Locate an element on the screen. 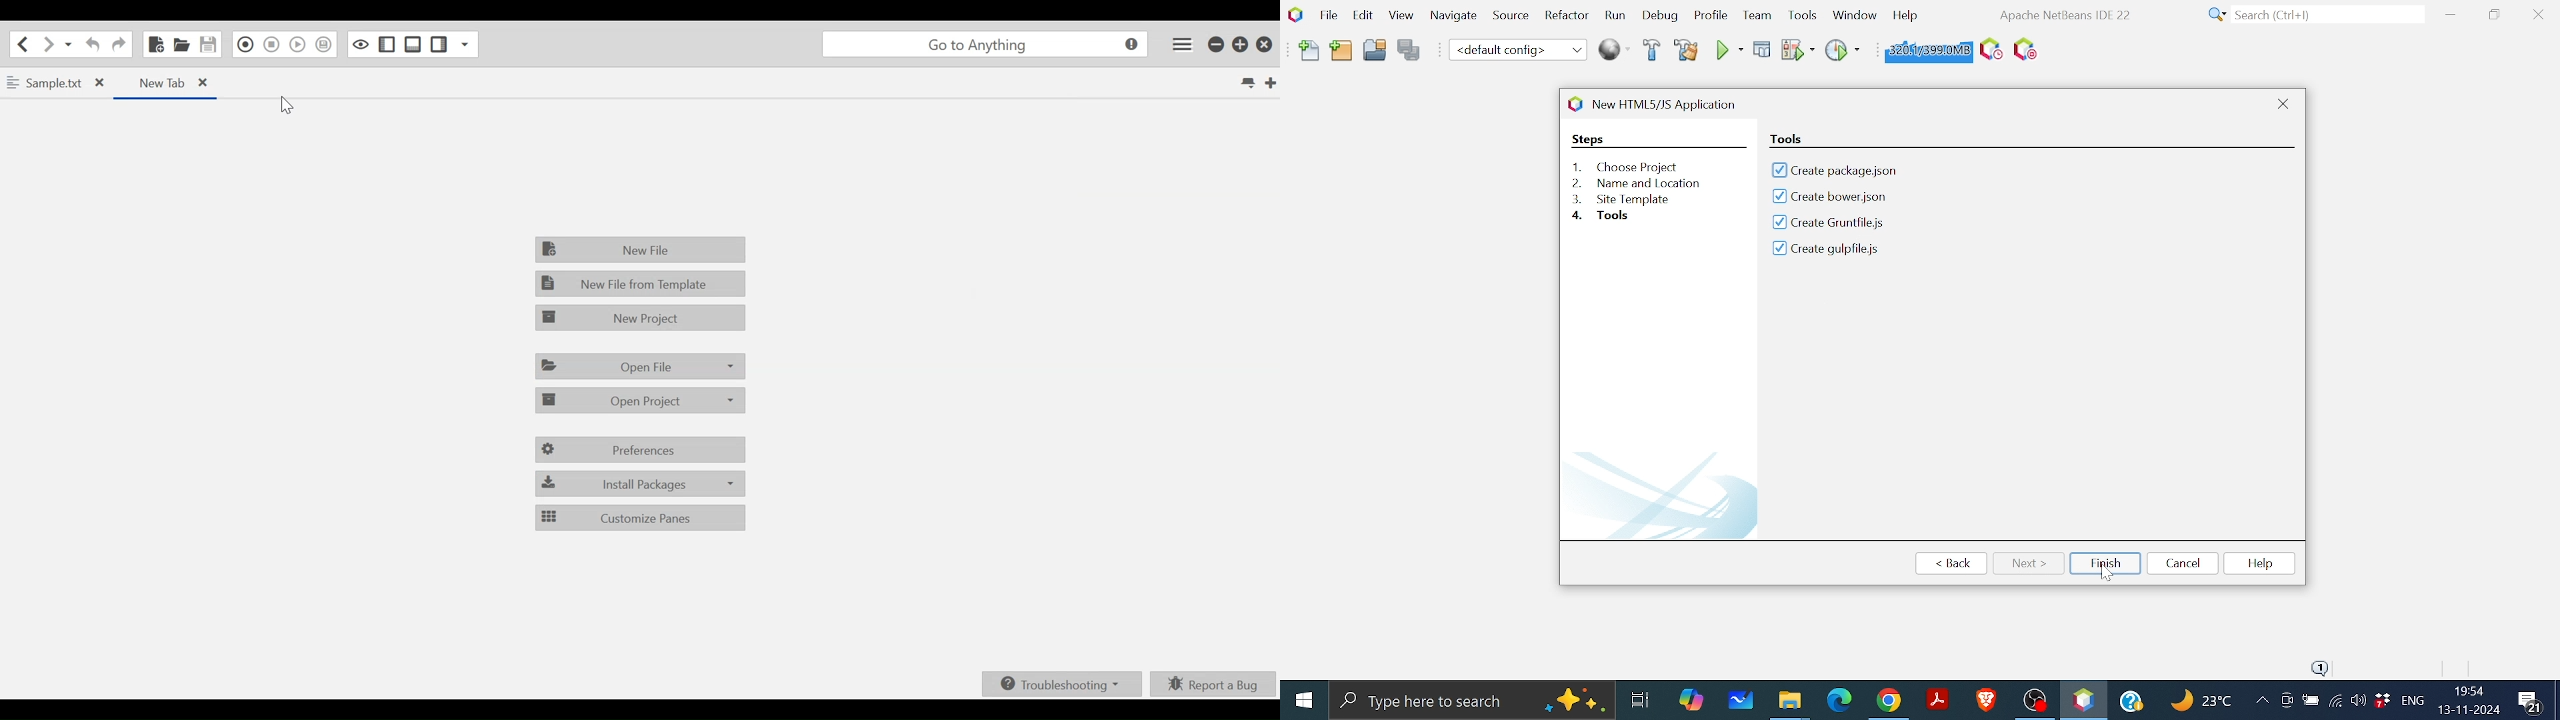  Stop Recording in Macro is located at coordinates (271, 46).